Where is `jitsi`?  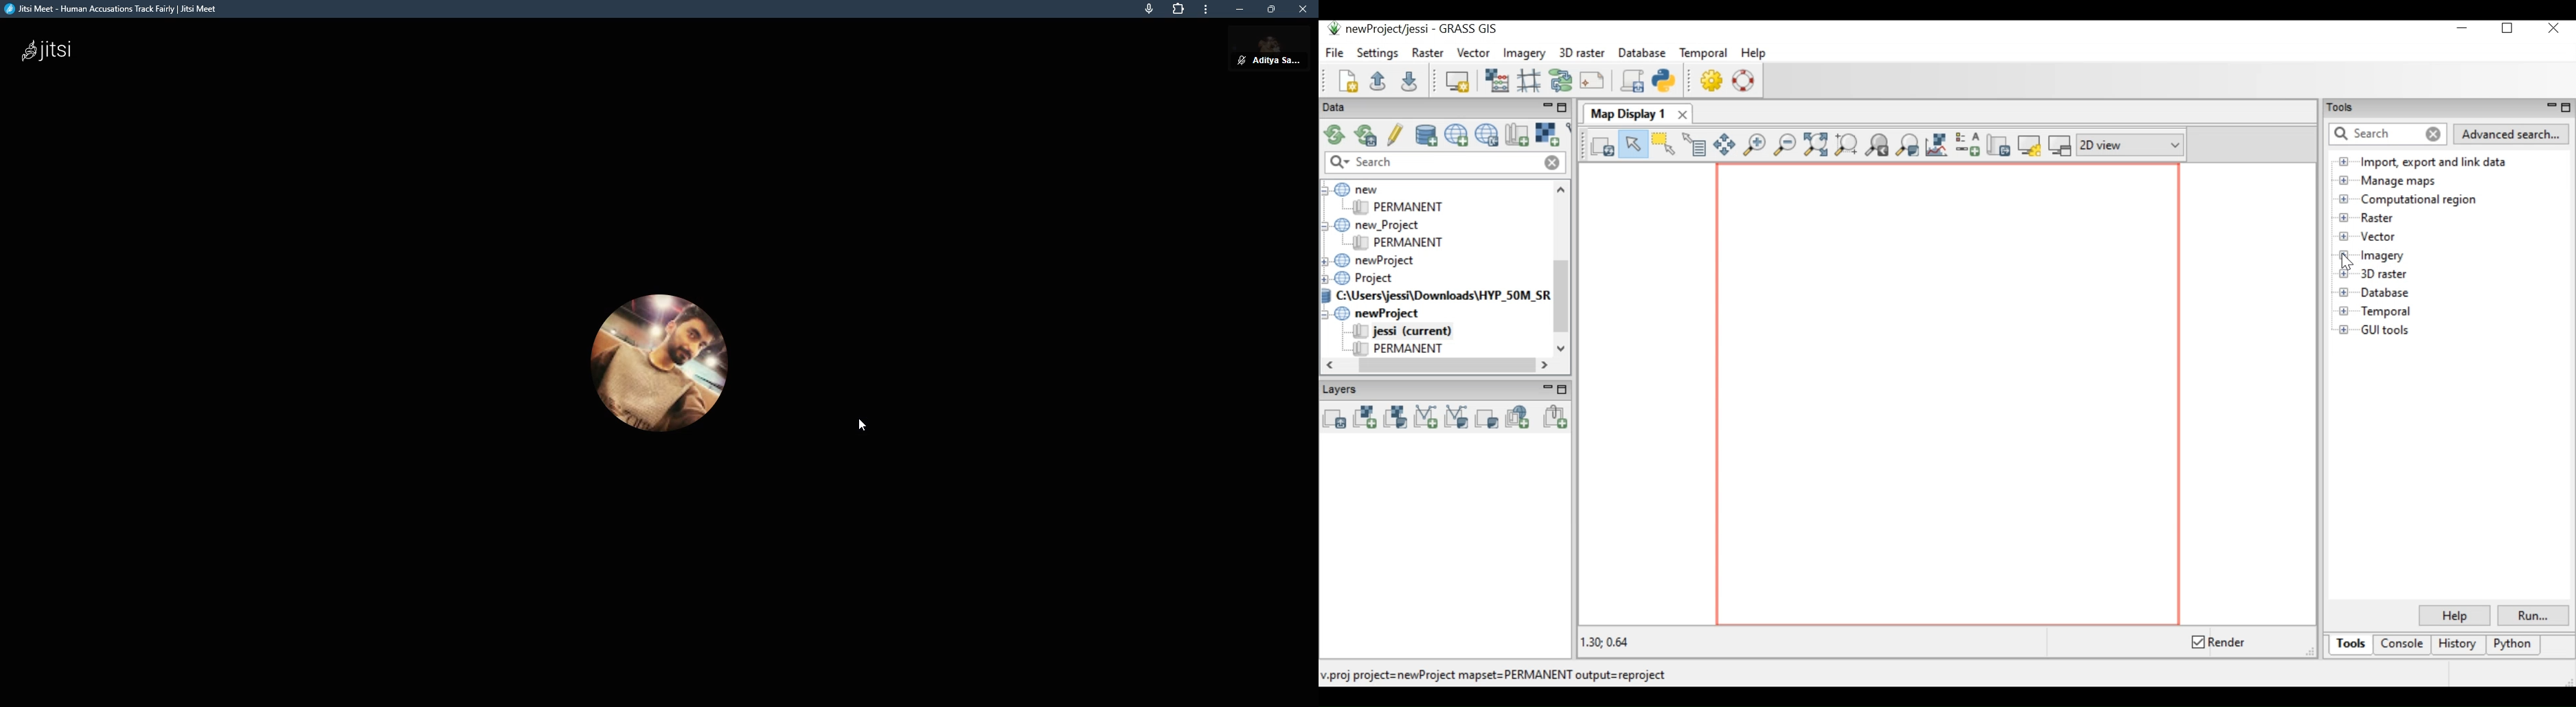 jitsi is located at coordinates (47, 53).